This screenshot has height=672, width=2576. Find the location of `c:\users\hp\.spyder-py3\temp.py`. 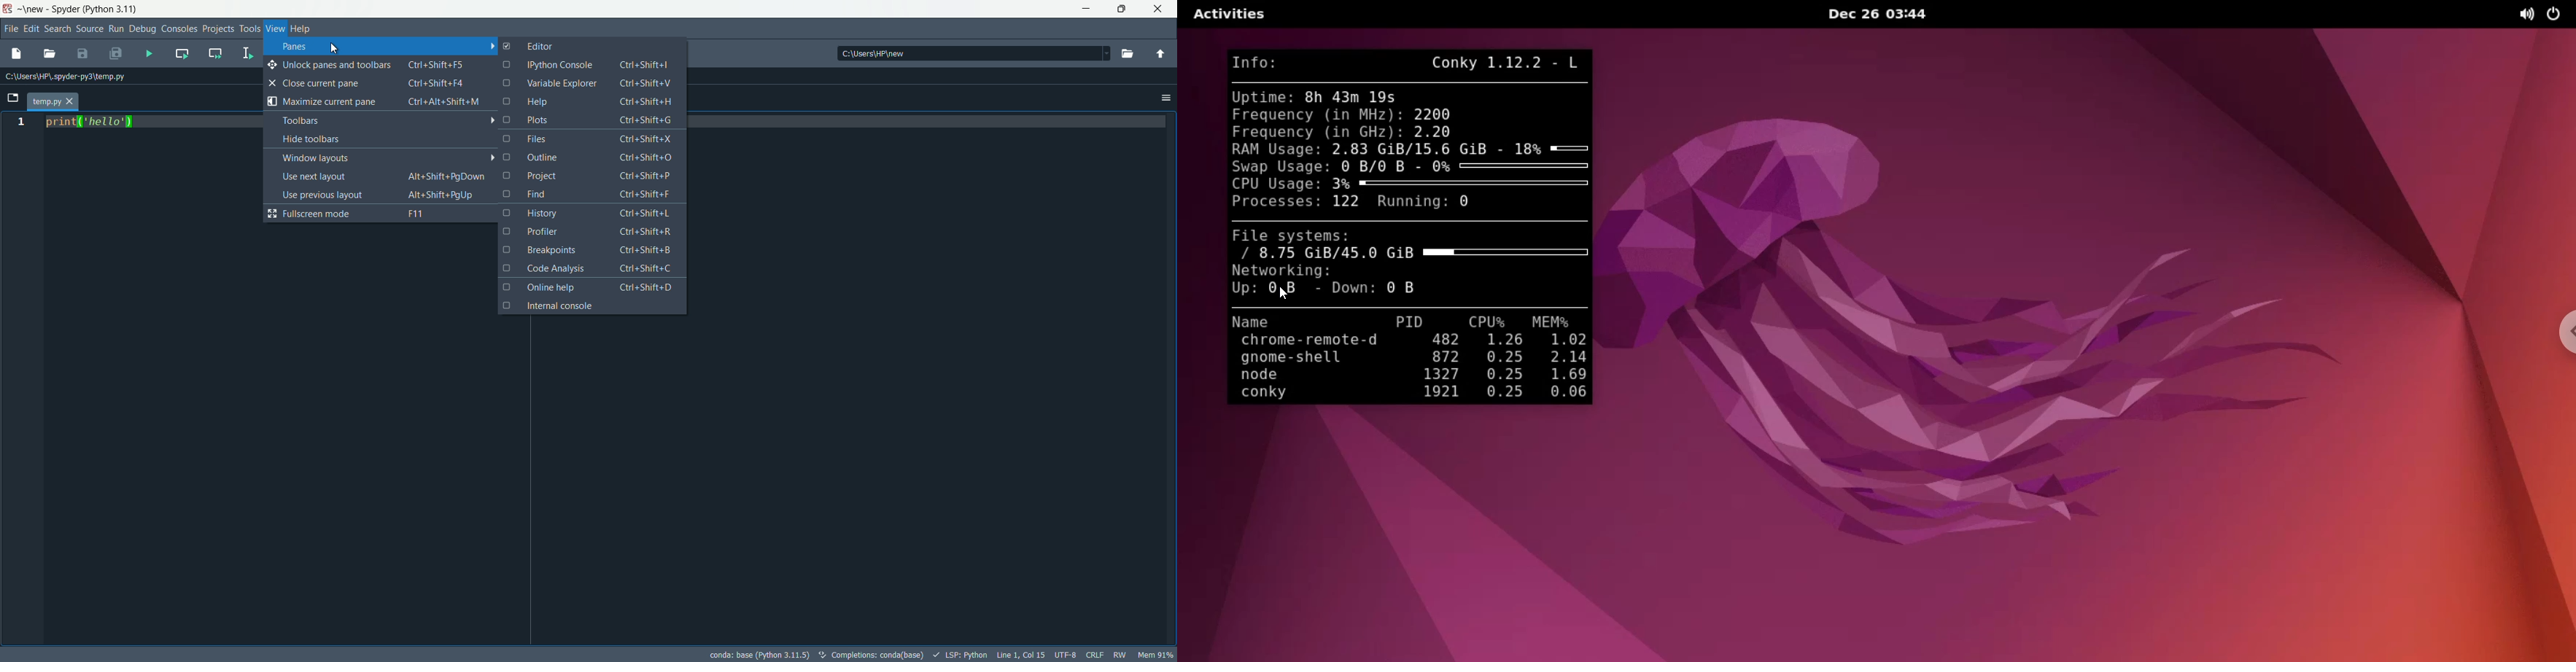

c:\users\hp\.spyder-py3\temp.py is located at coordinates (67, 78).